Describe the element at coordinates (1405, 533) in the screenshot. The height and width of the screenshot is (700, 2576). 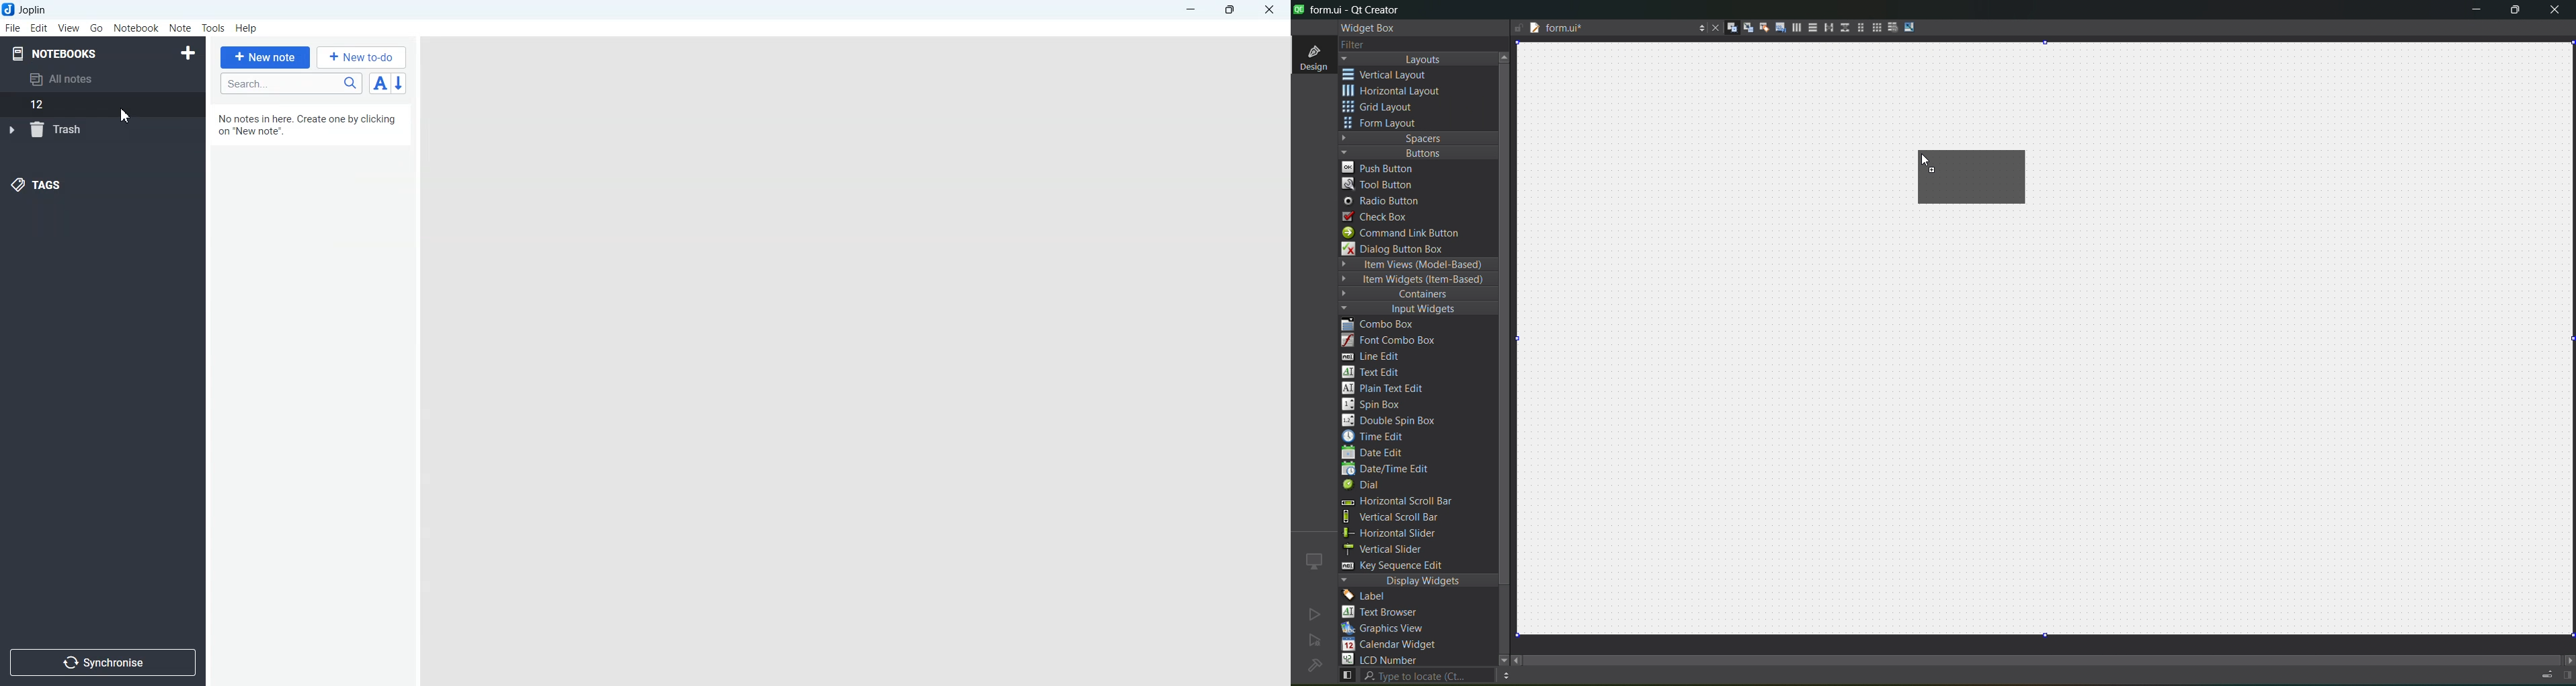
I see `horizontal slider` at that location.